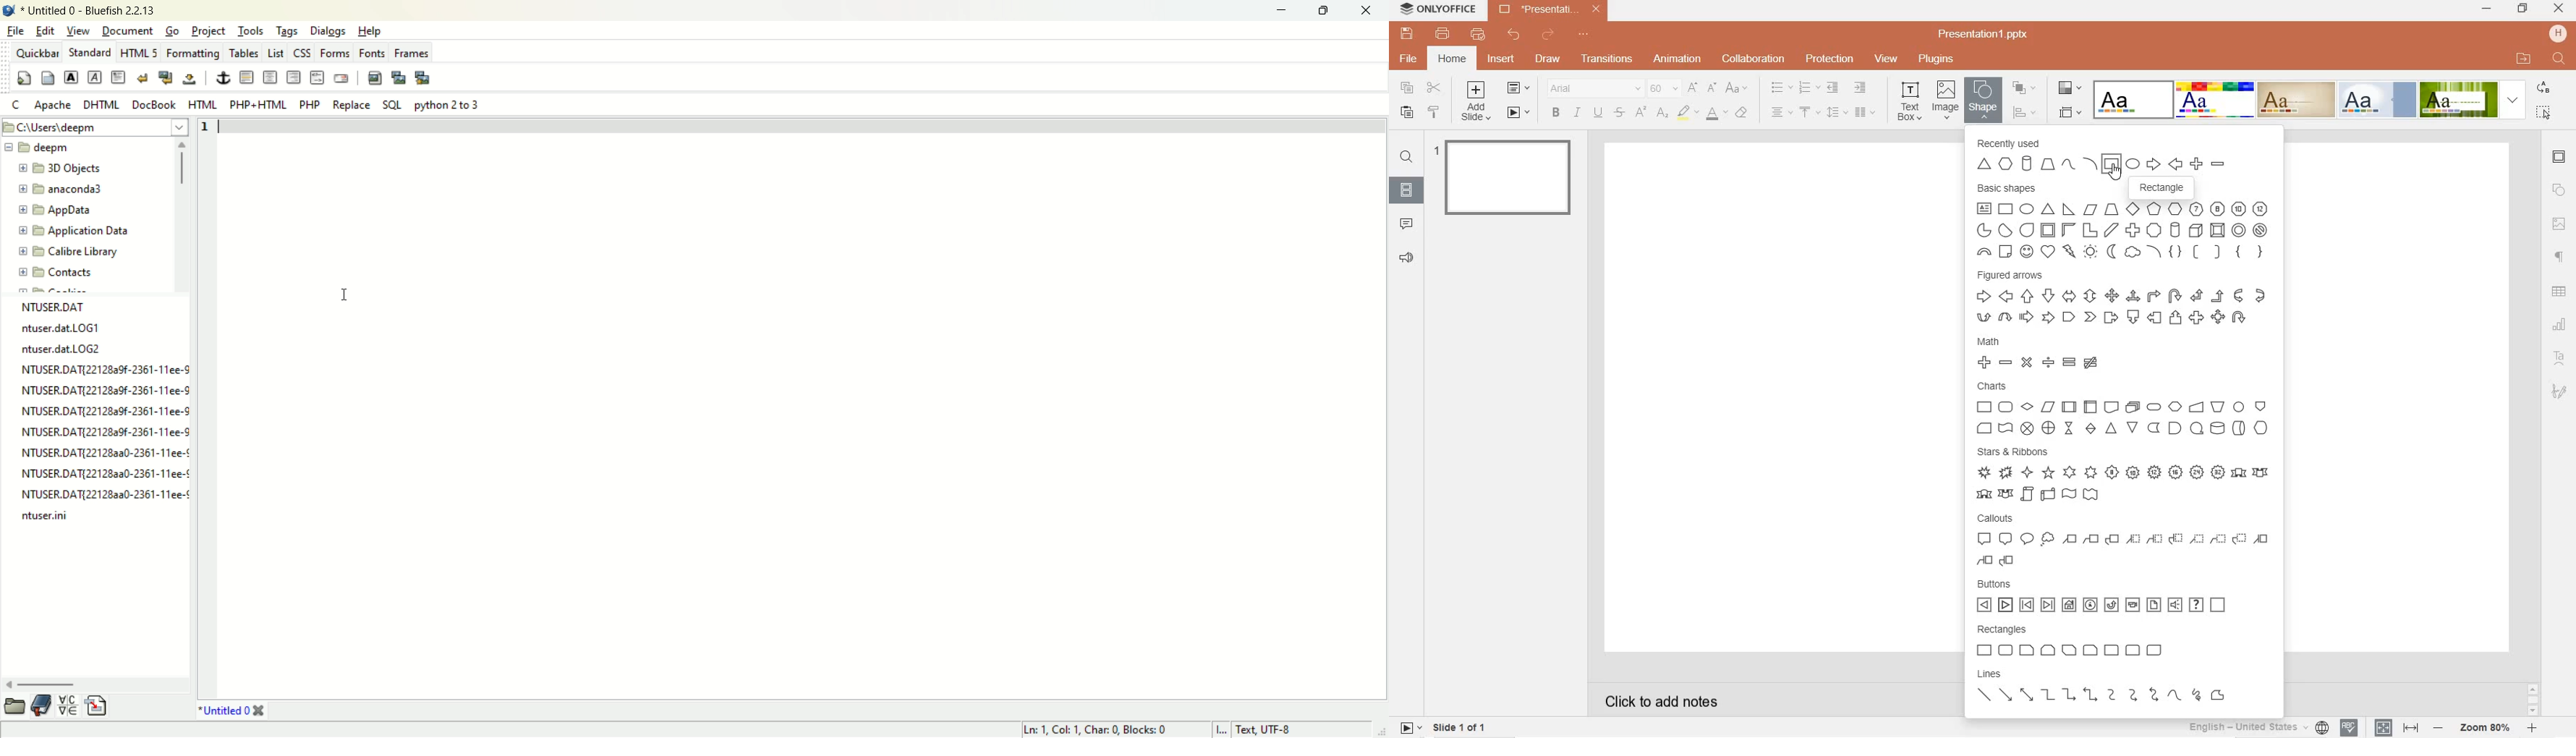  Describe the element at coordinates (2377, 100) in the screenshot. I see `Official` at that location.